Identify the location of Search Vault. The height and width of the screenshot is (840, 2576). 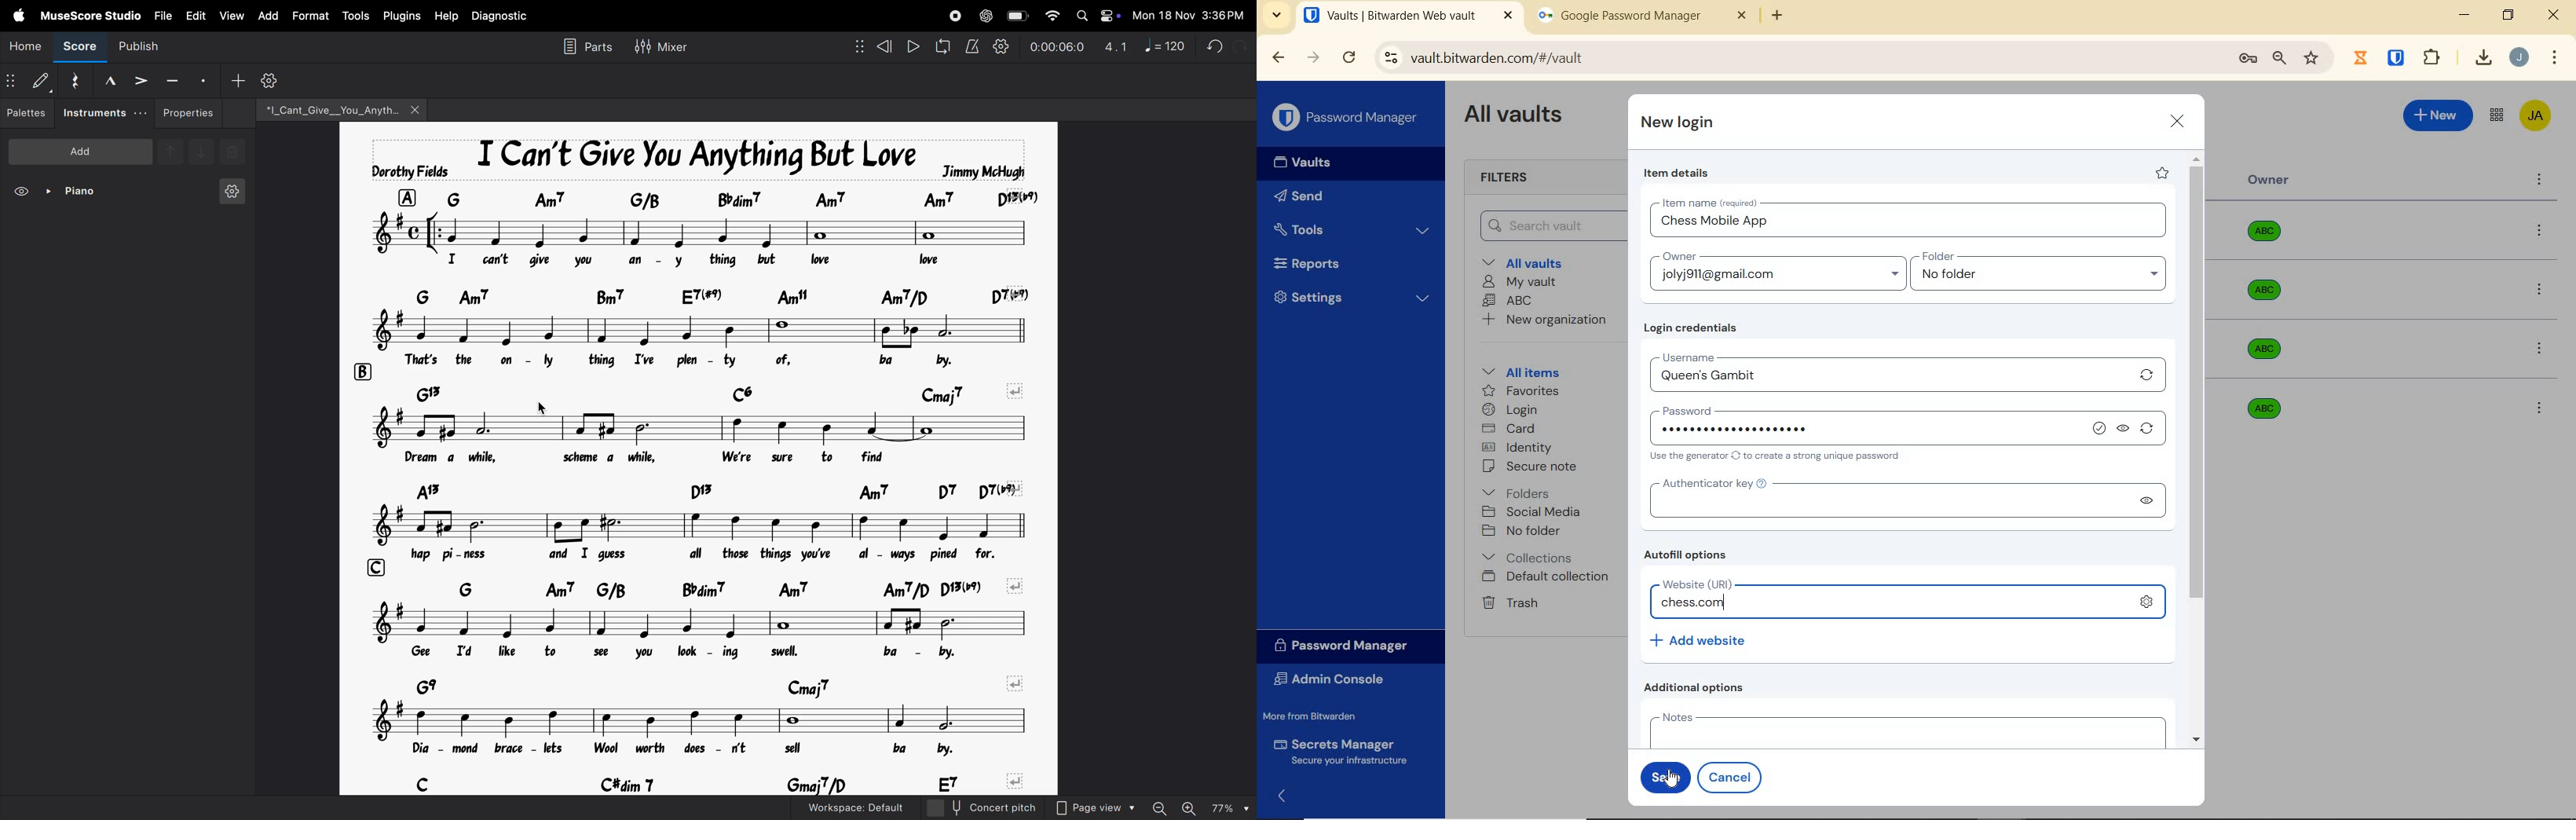
(1548, 225).